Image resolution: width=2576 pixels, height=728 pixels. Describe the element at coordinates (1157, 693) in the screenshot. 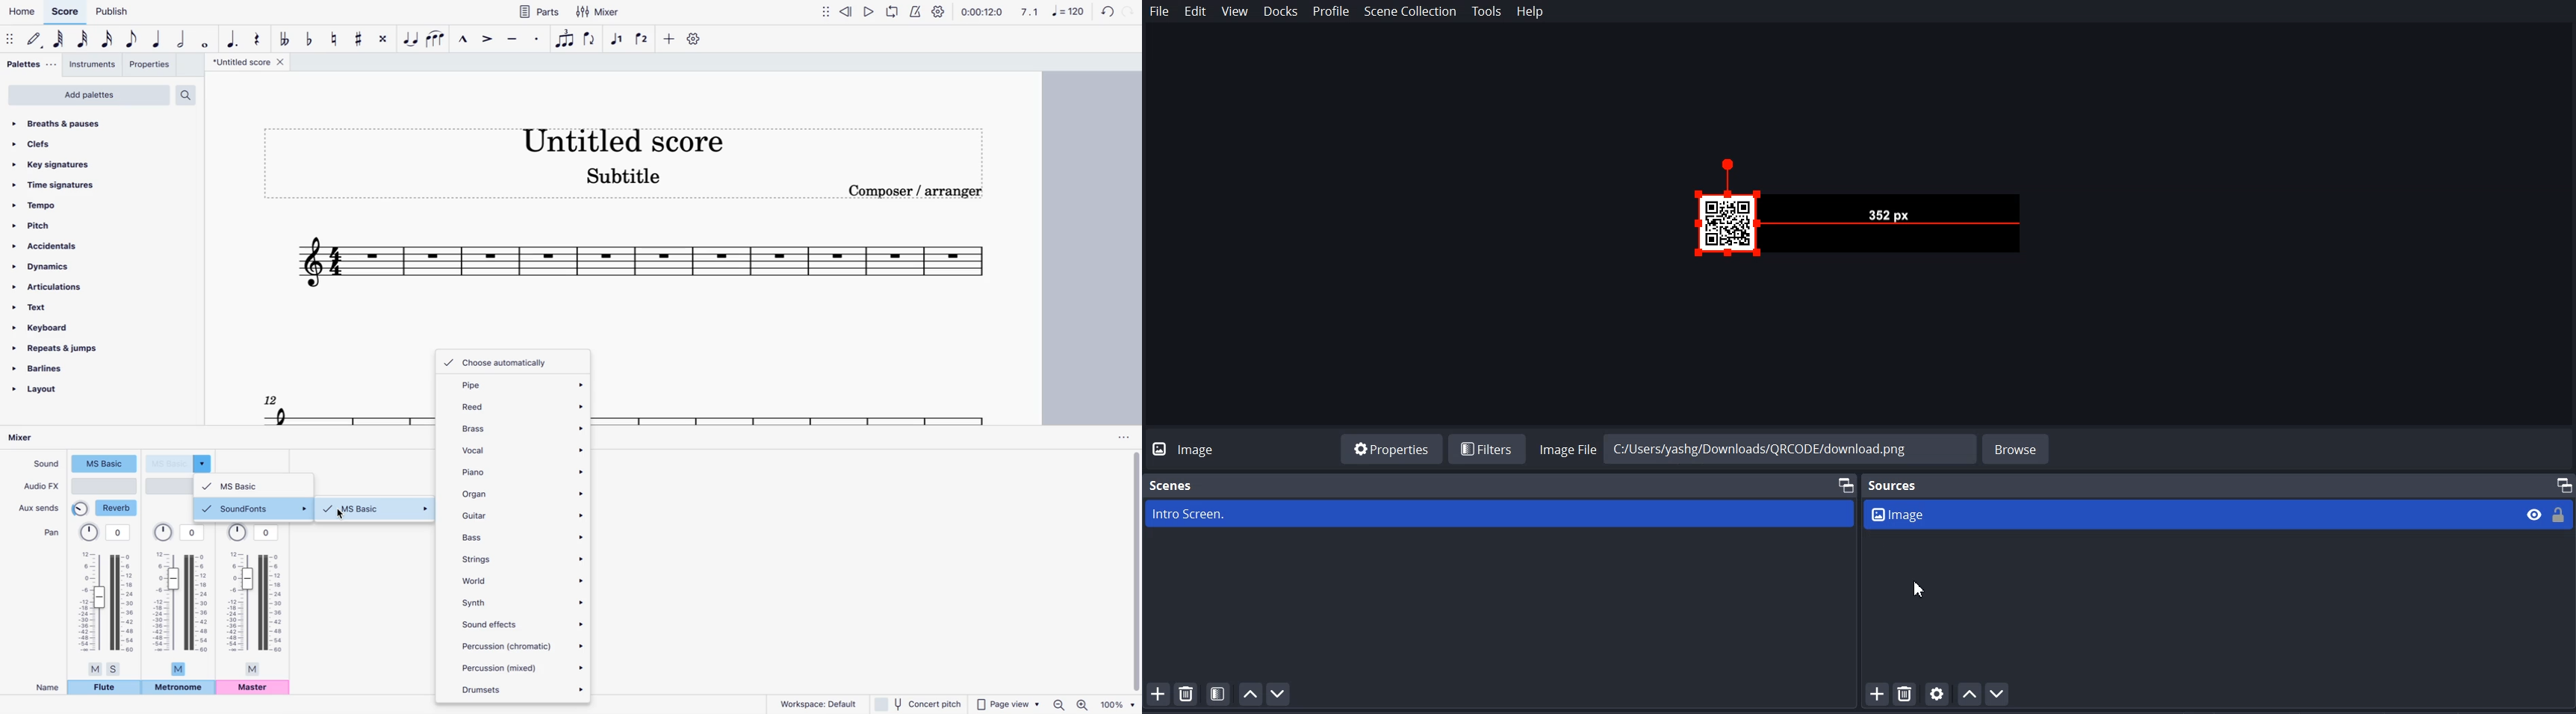

I see `Add Scene` at that location.